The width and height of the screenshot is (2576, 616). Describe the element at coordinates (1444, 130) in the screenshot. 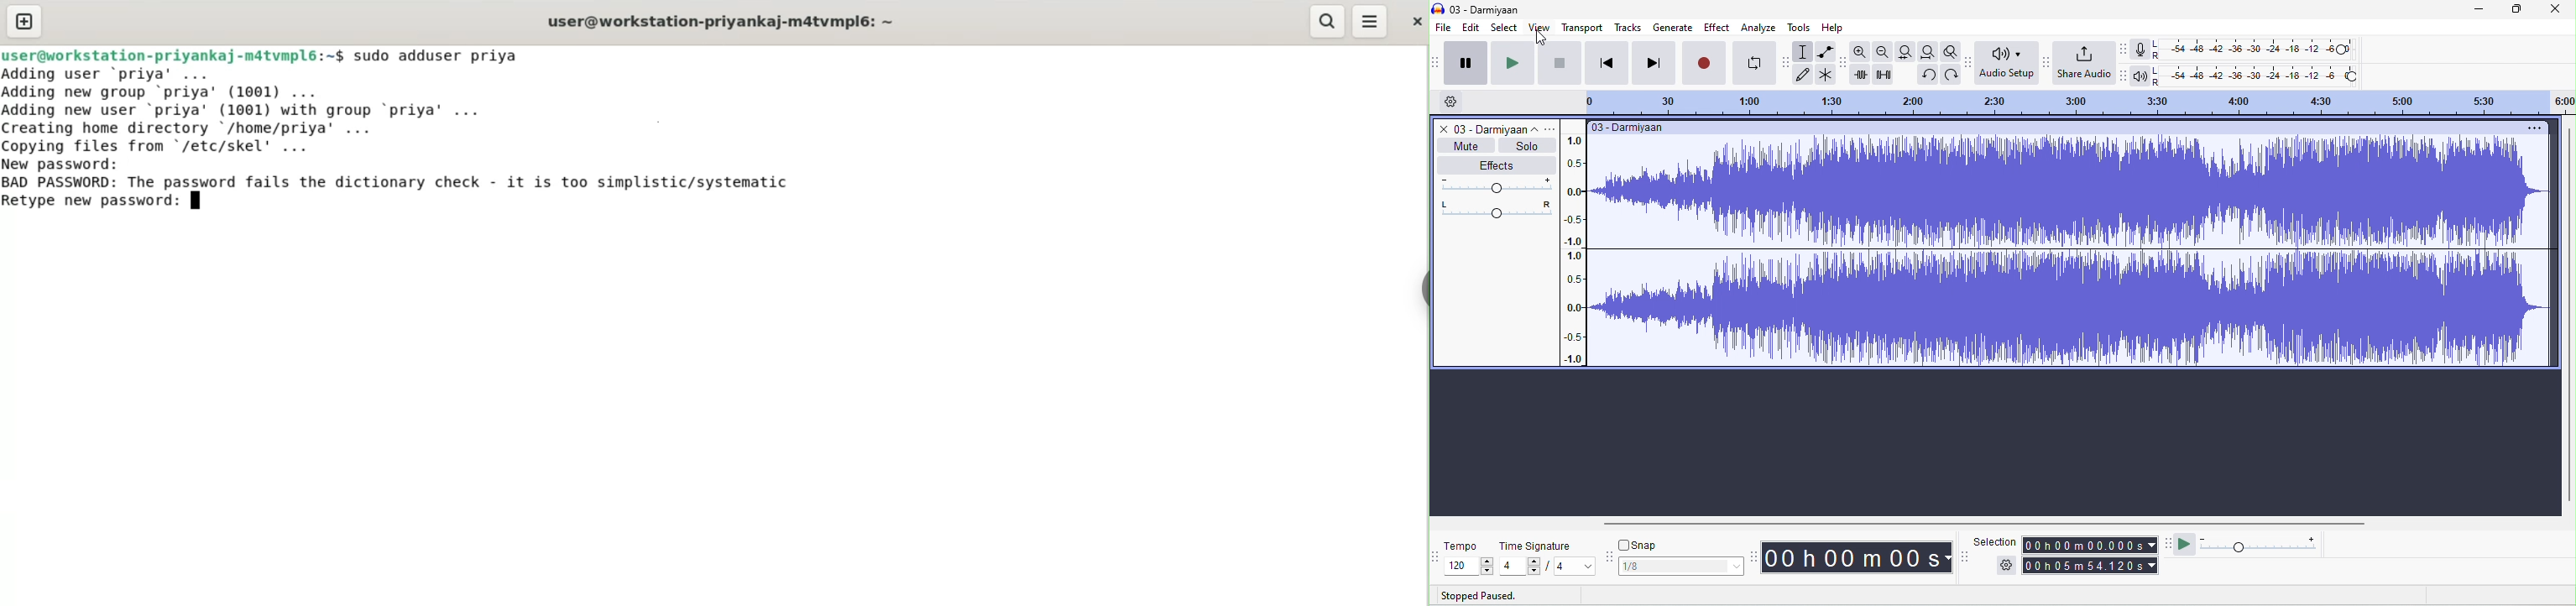

I see `close` at that location.